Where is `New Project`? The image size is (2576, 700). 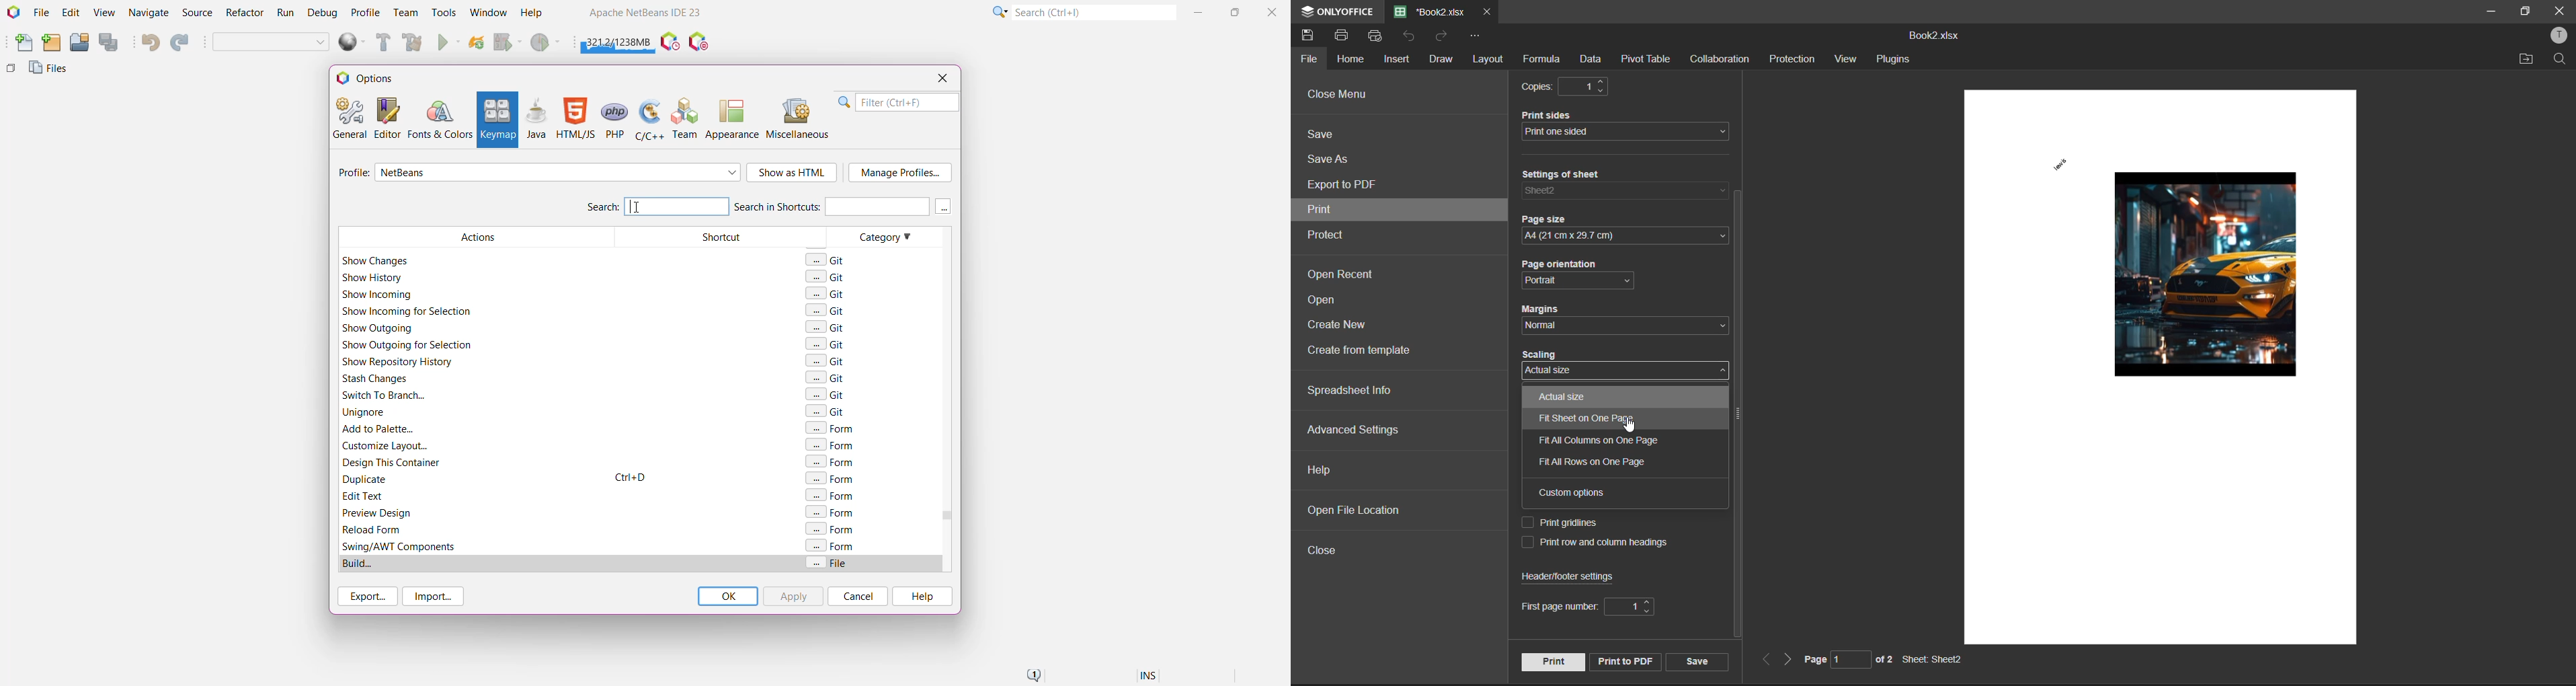
New Project is located at coordinates (51, 43).